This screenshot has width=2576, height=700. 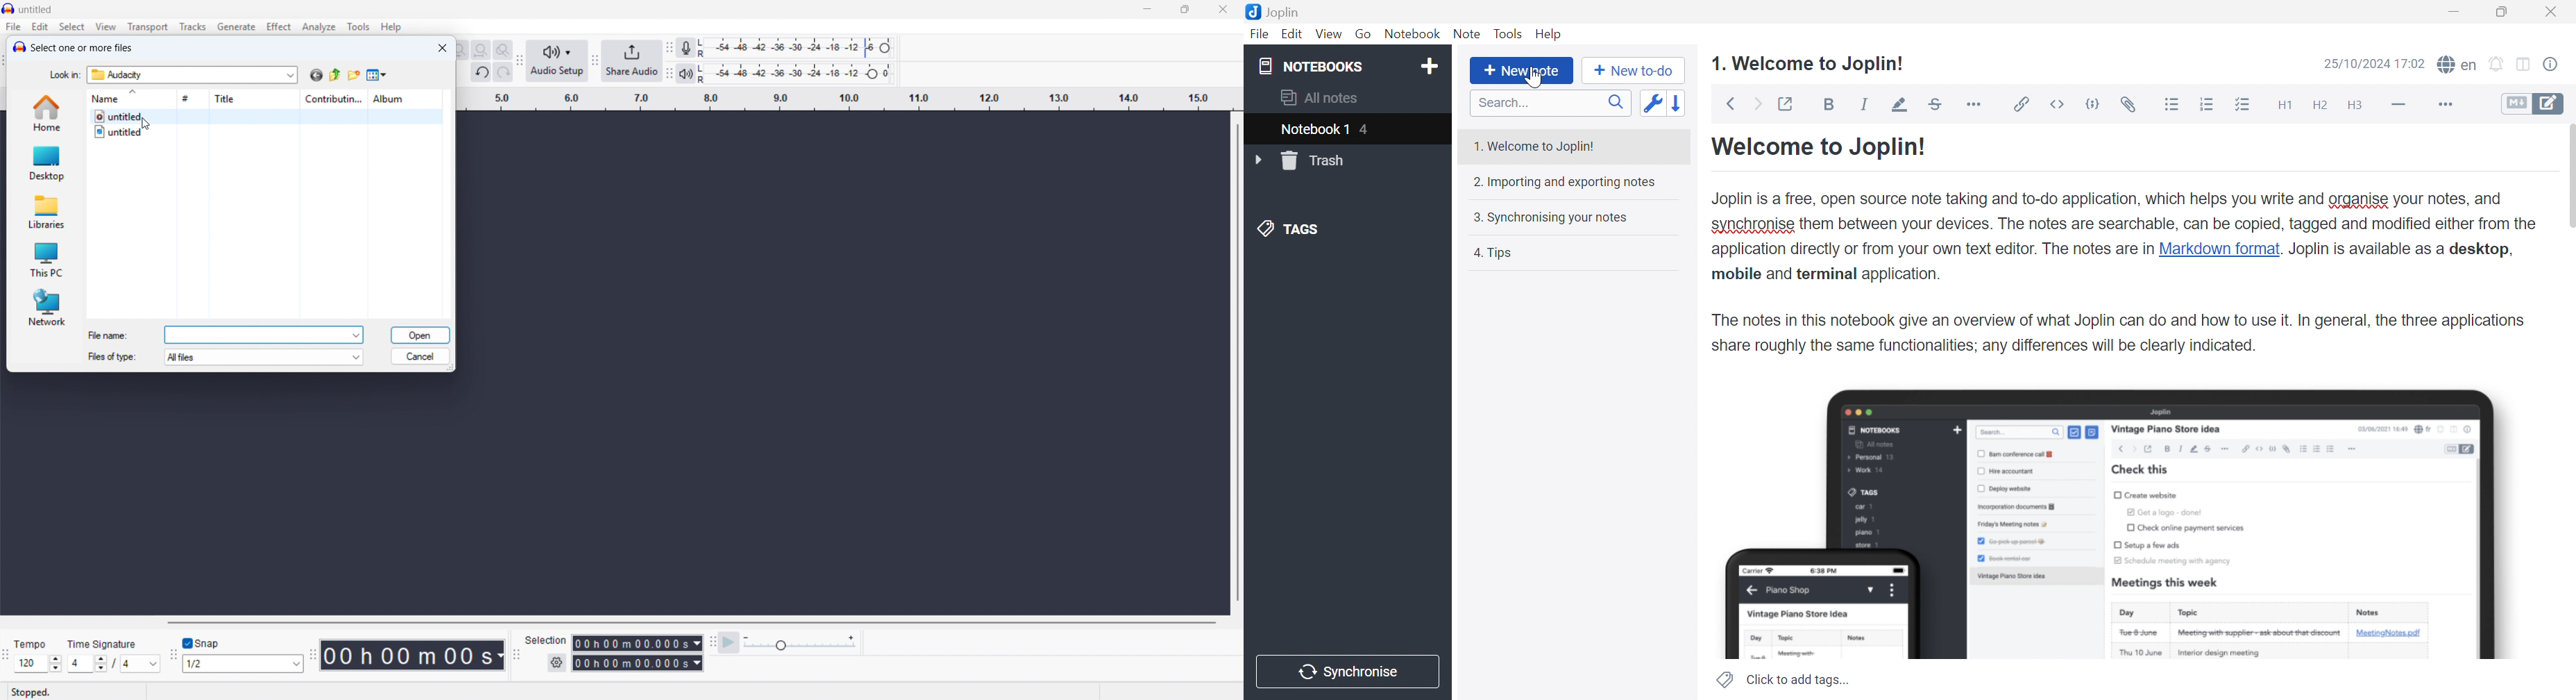 What do you see at coordinates (1293, 35) in the screenshot?
I see `Edit` at bounding box center [1293, 35].